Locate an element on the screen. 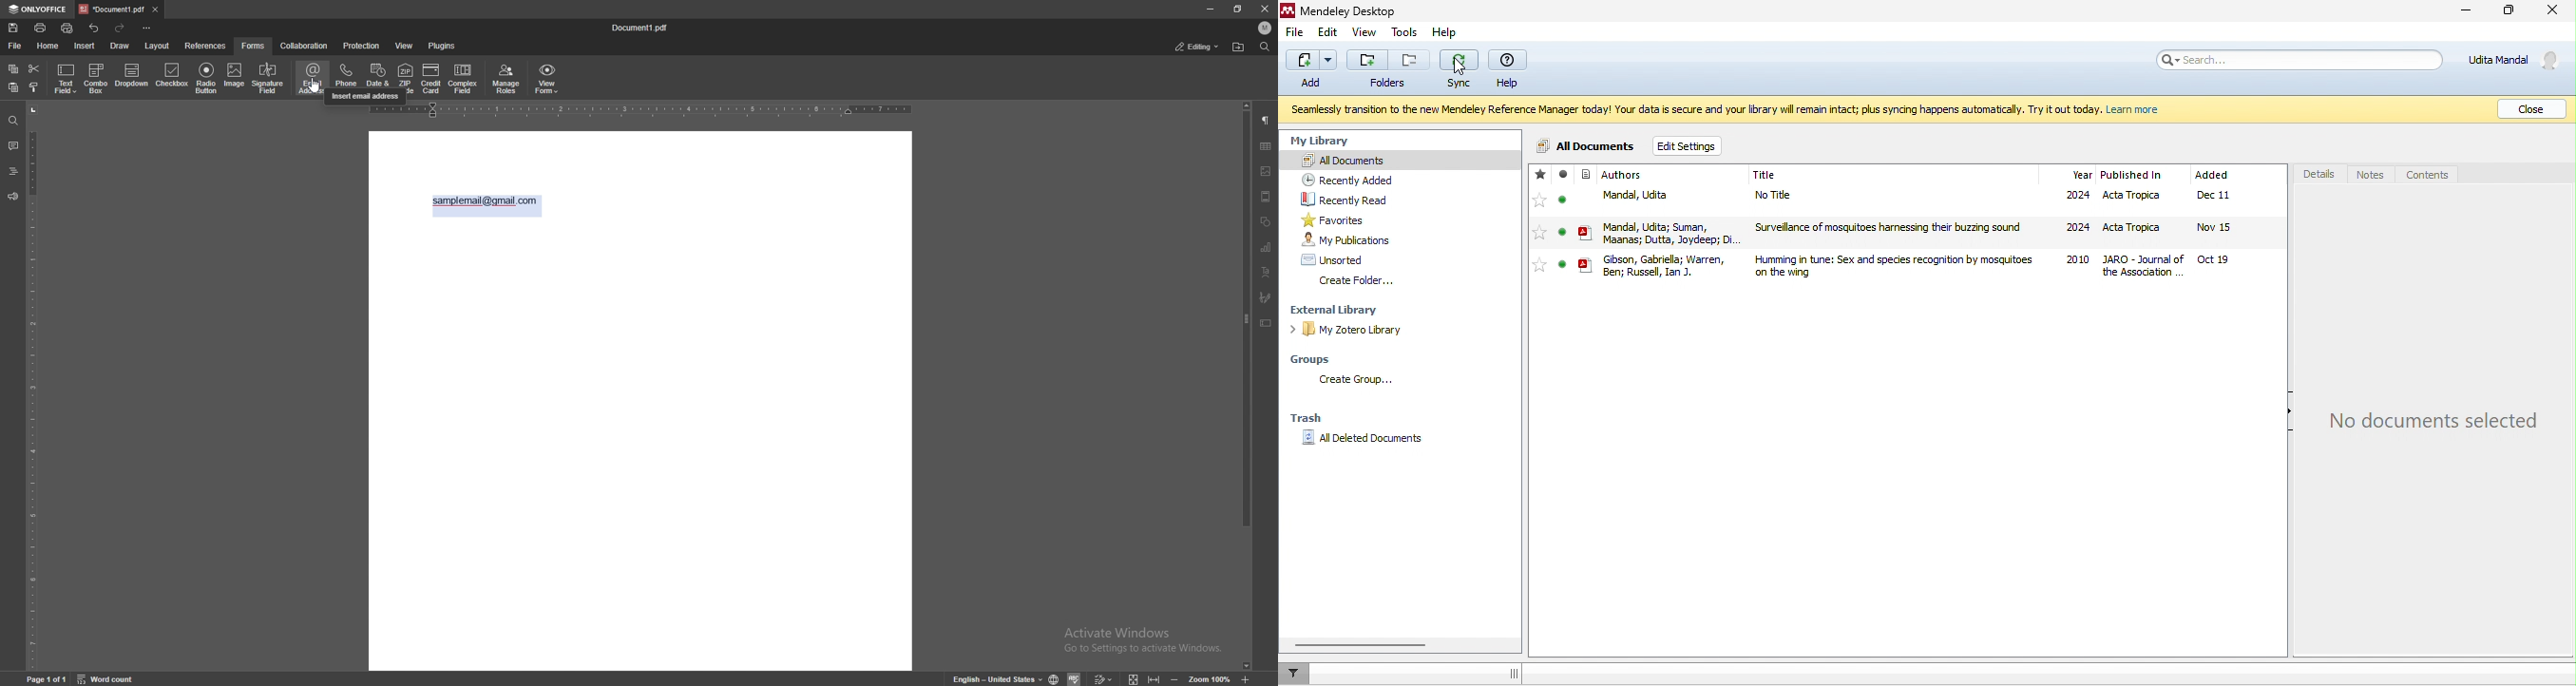  image is located at coordinates (1267, 171).